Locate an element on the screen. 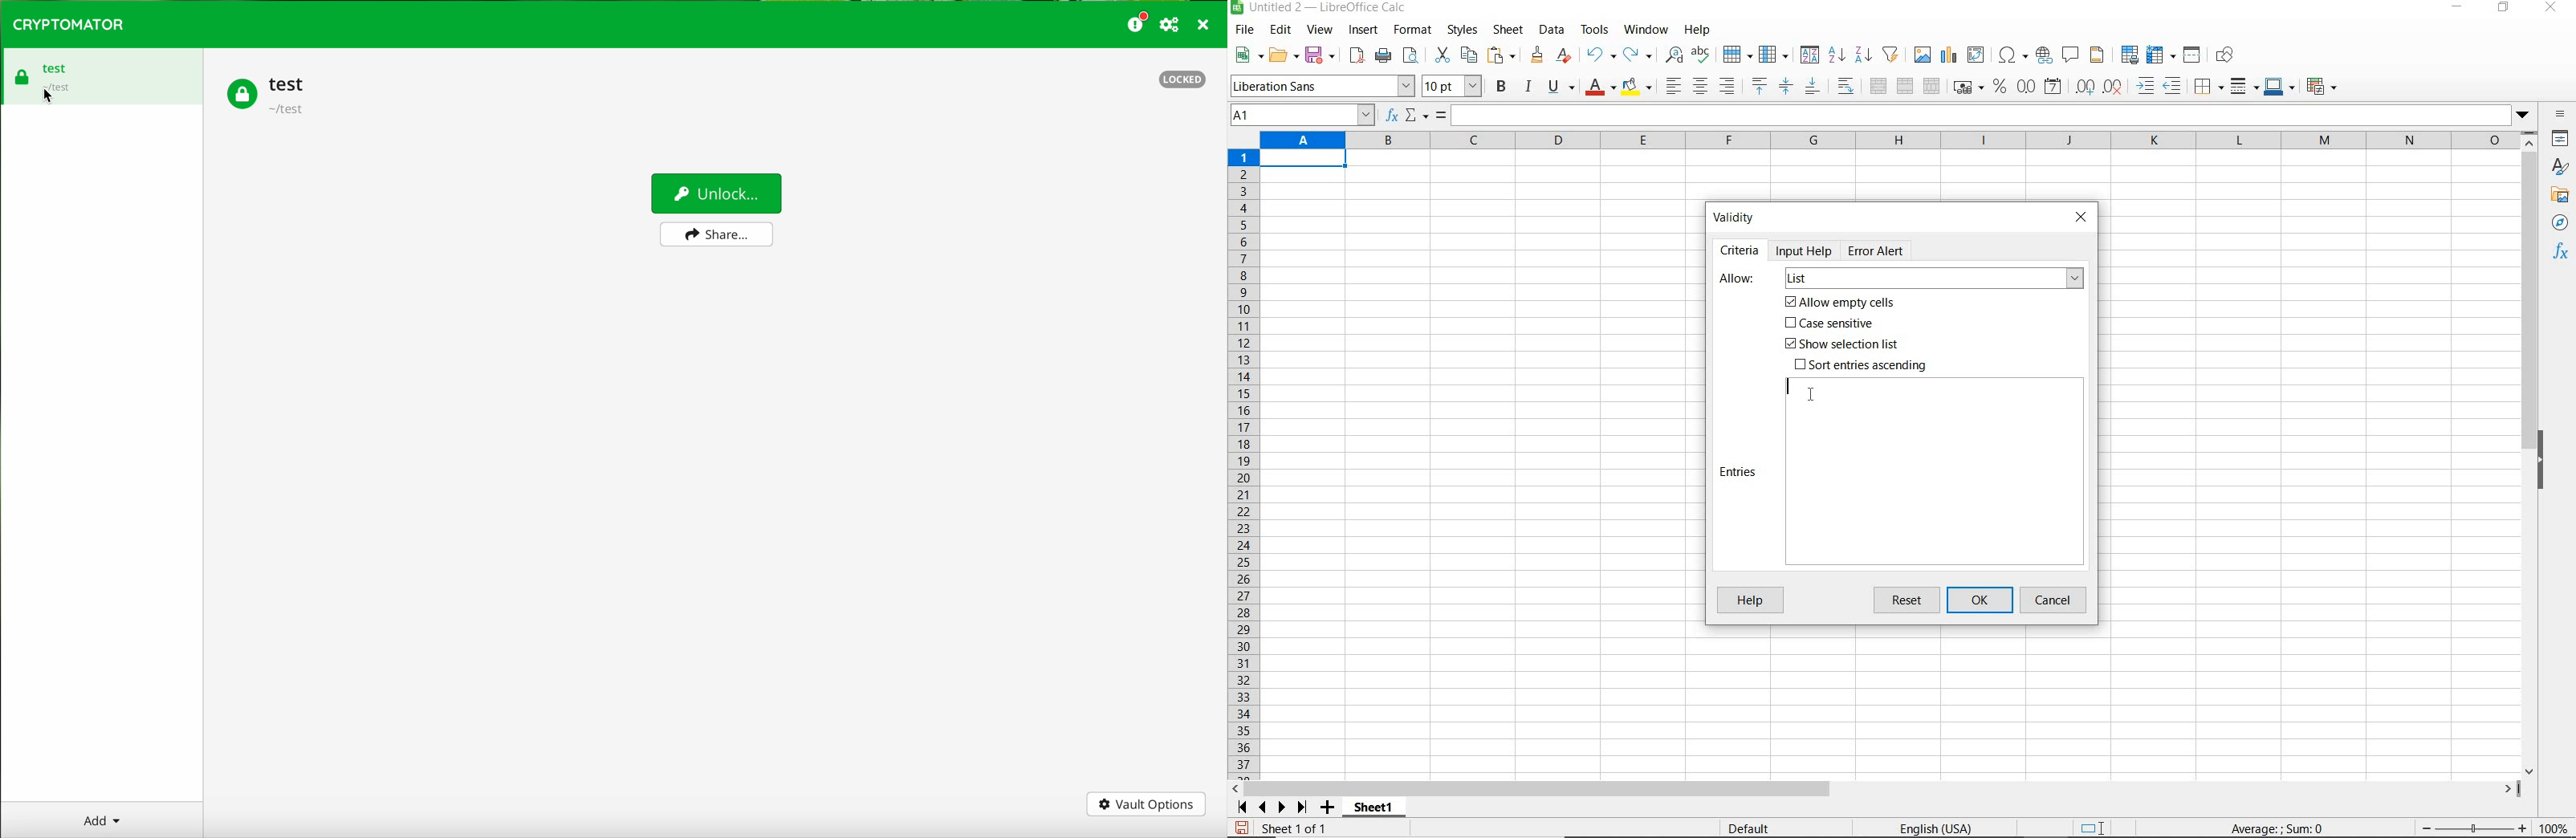 The height and width of the screenshot is (840, 2576). insert comment  is located at coordinates (2071, 55).